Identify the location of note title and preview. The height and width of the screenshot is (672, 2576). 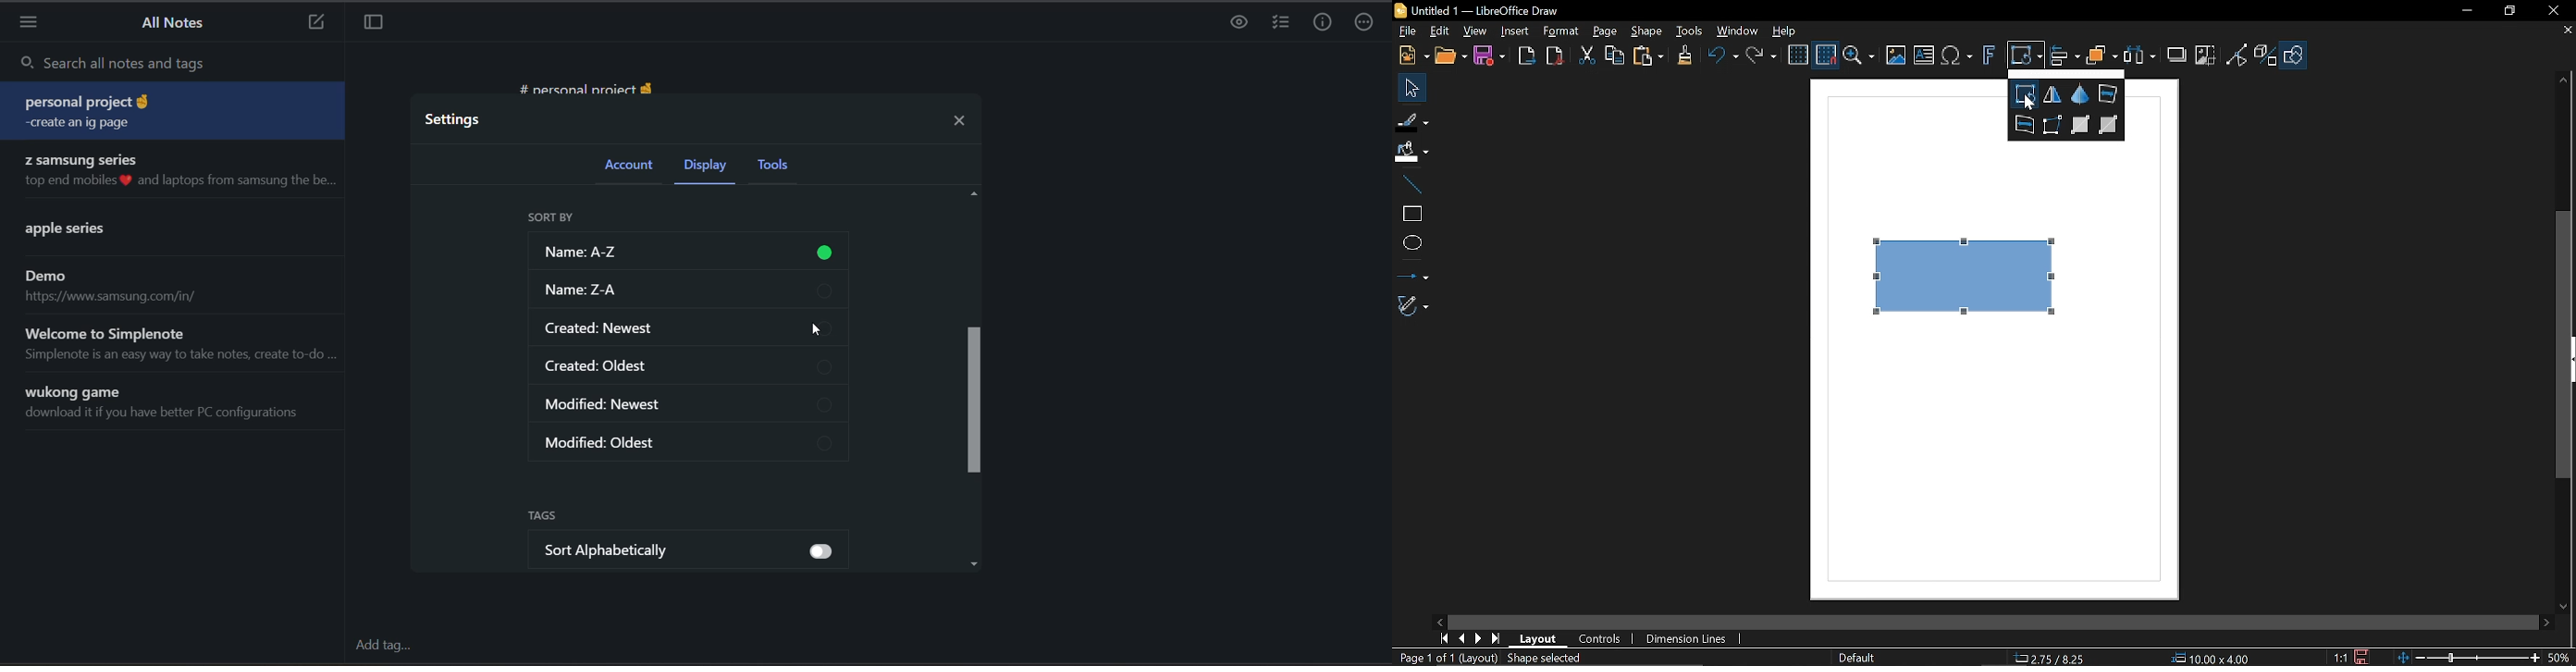
(114, 287).